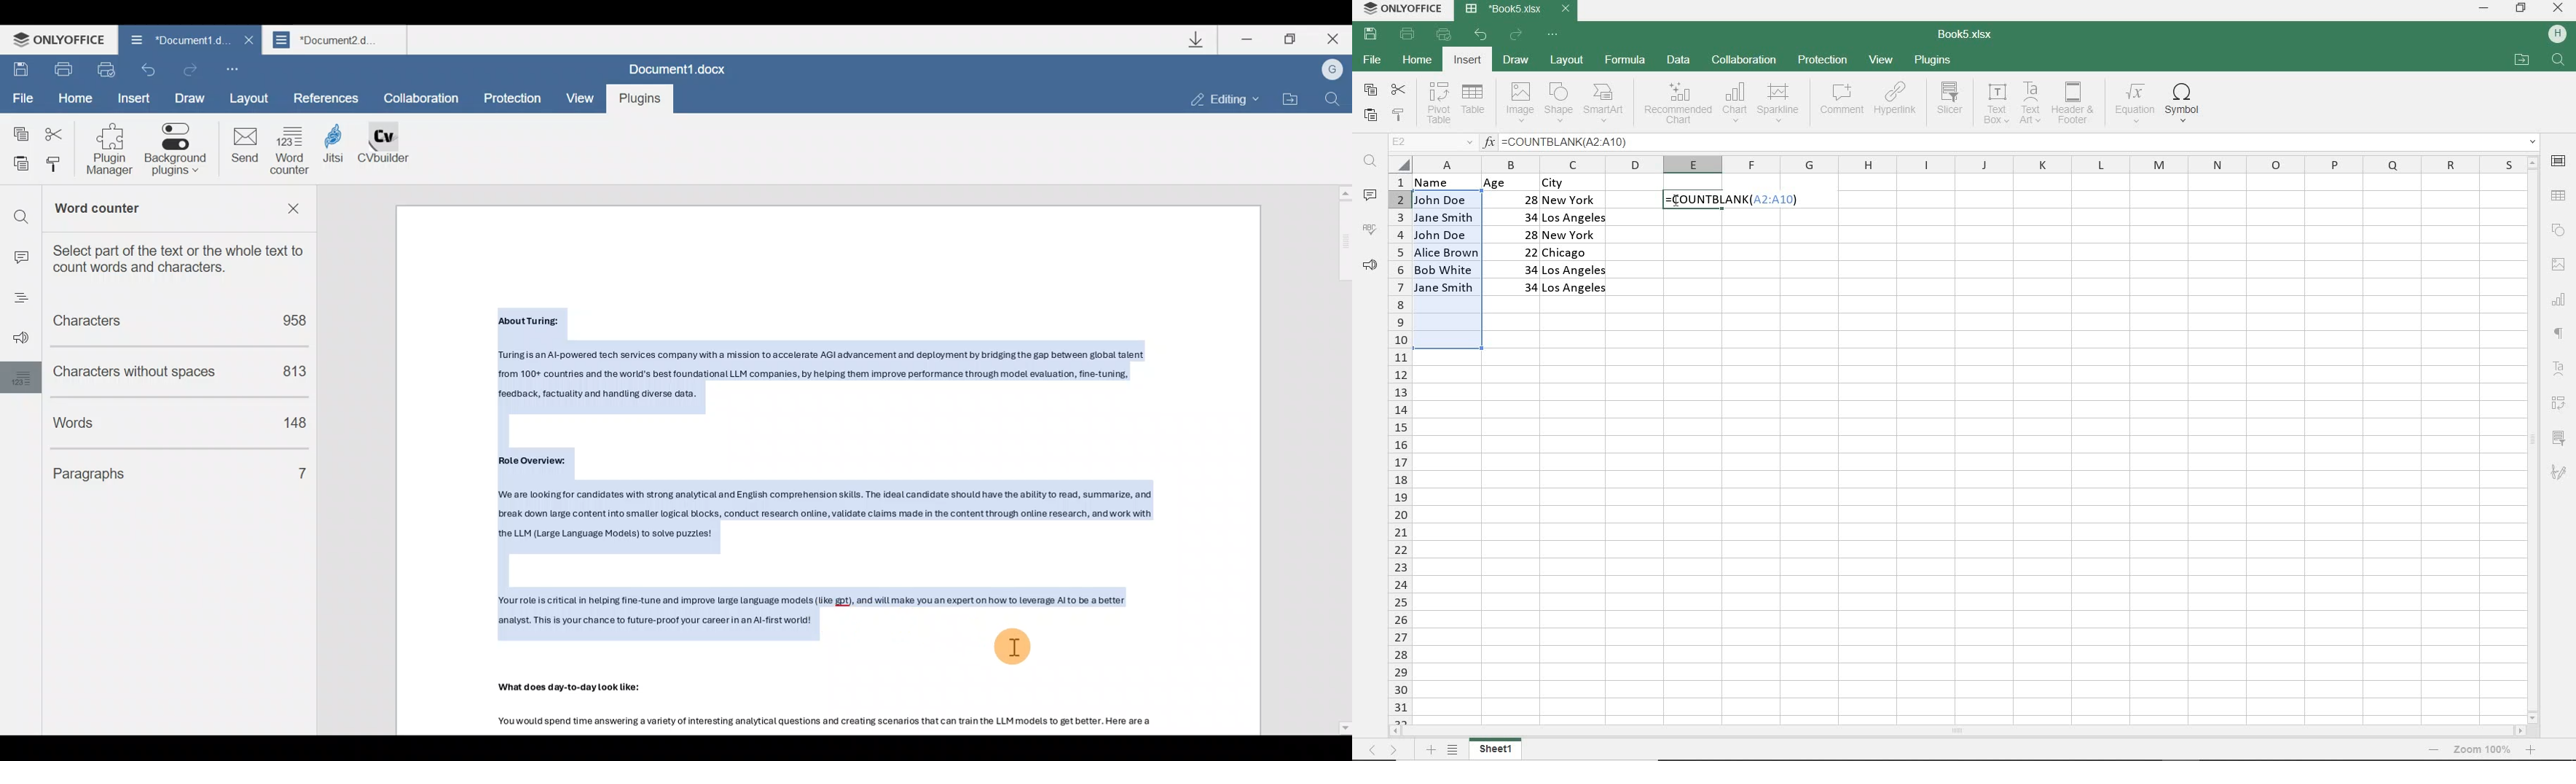  I want to click on Scroll bar, so click(1339, 459).